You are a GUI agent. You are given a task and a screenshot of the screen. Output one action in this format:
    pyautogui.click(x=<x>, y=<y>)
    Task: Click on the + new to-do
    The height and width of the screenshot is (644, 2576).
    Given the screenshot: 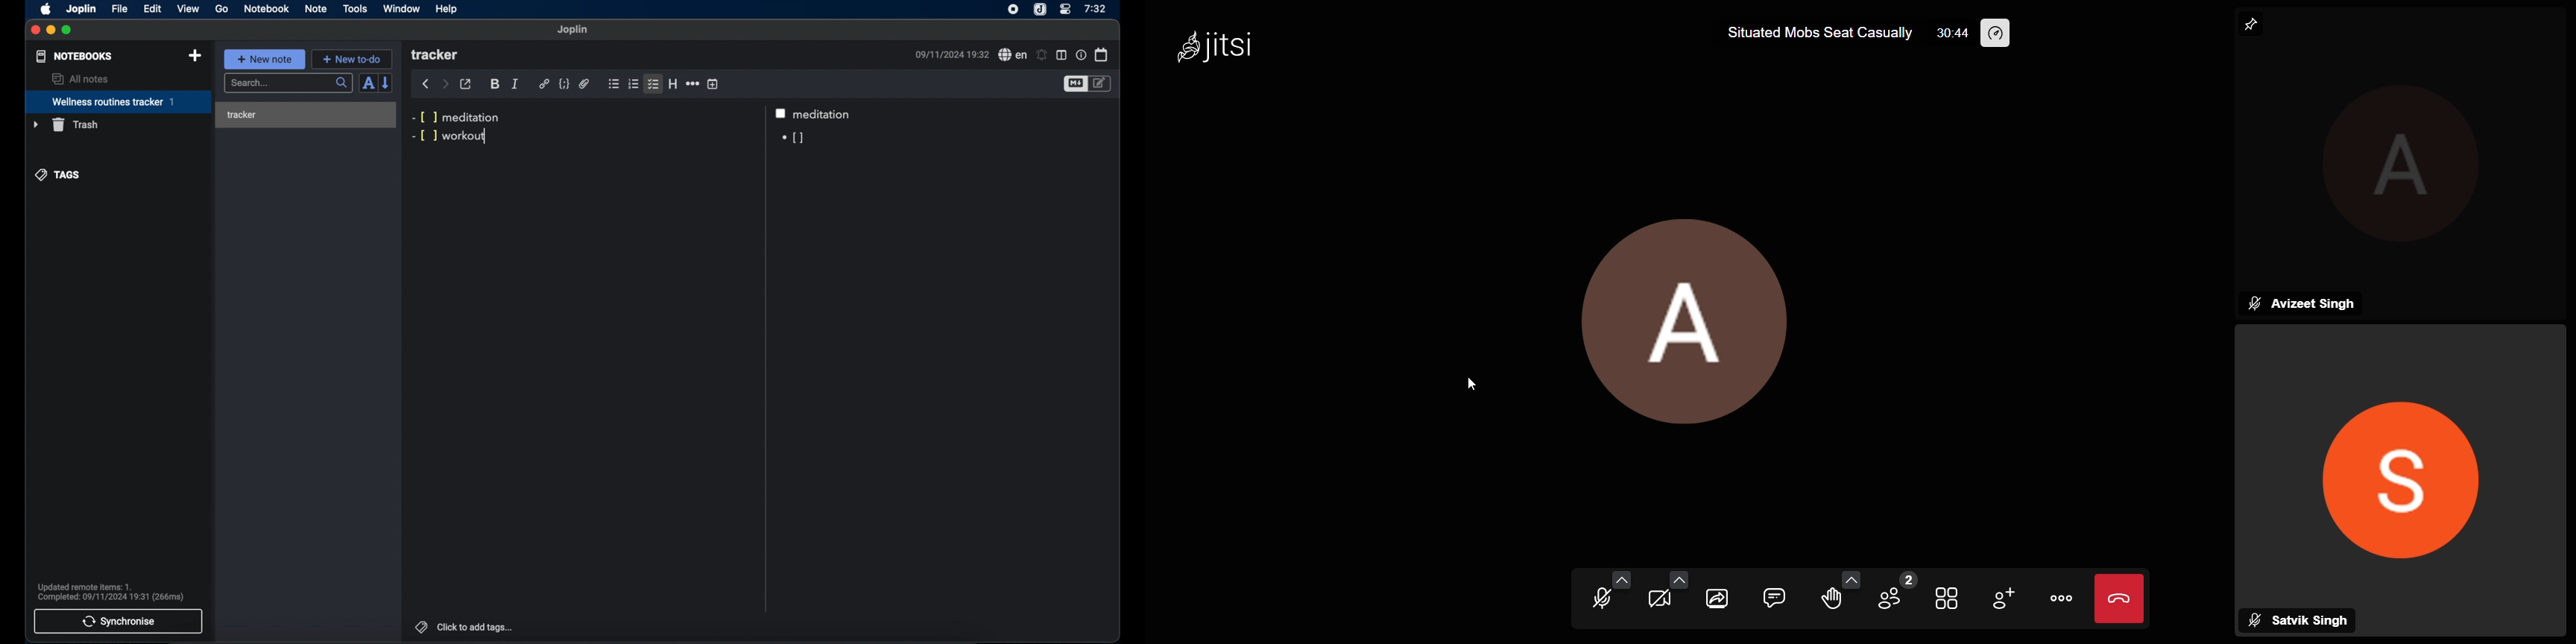 What is the action you would take?
    pyautogui.click(x=351, y=58)
    